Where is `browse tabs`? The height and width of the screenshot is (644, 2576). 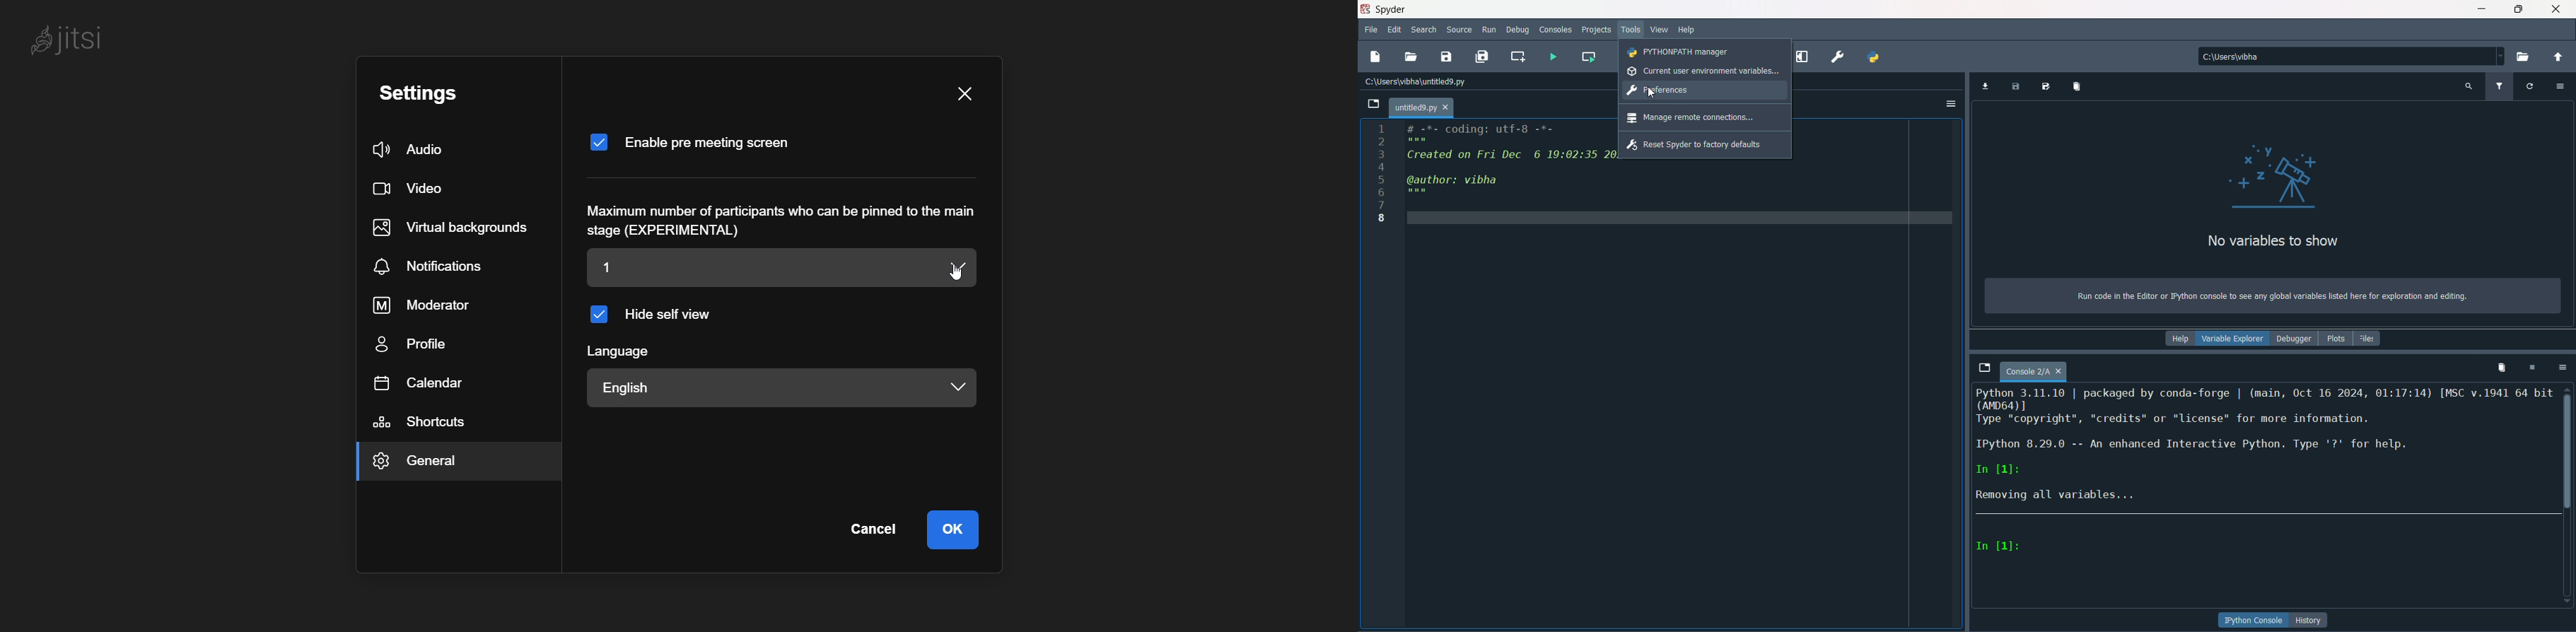 browse tabs is located at coordinates (1984, 369).